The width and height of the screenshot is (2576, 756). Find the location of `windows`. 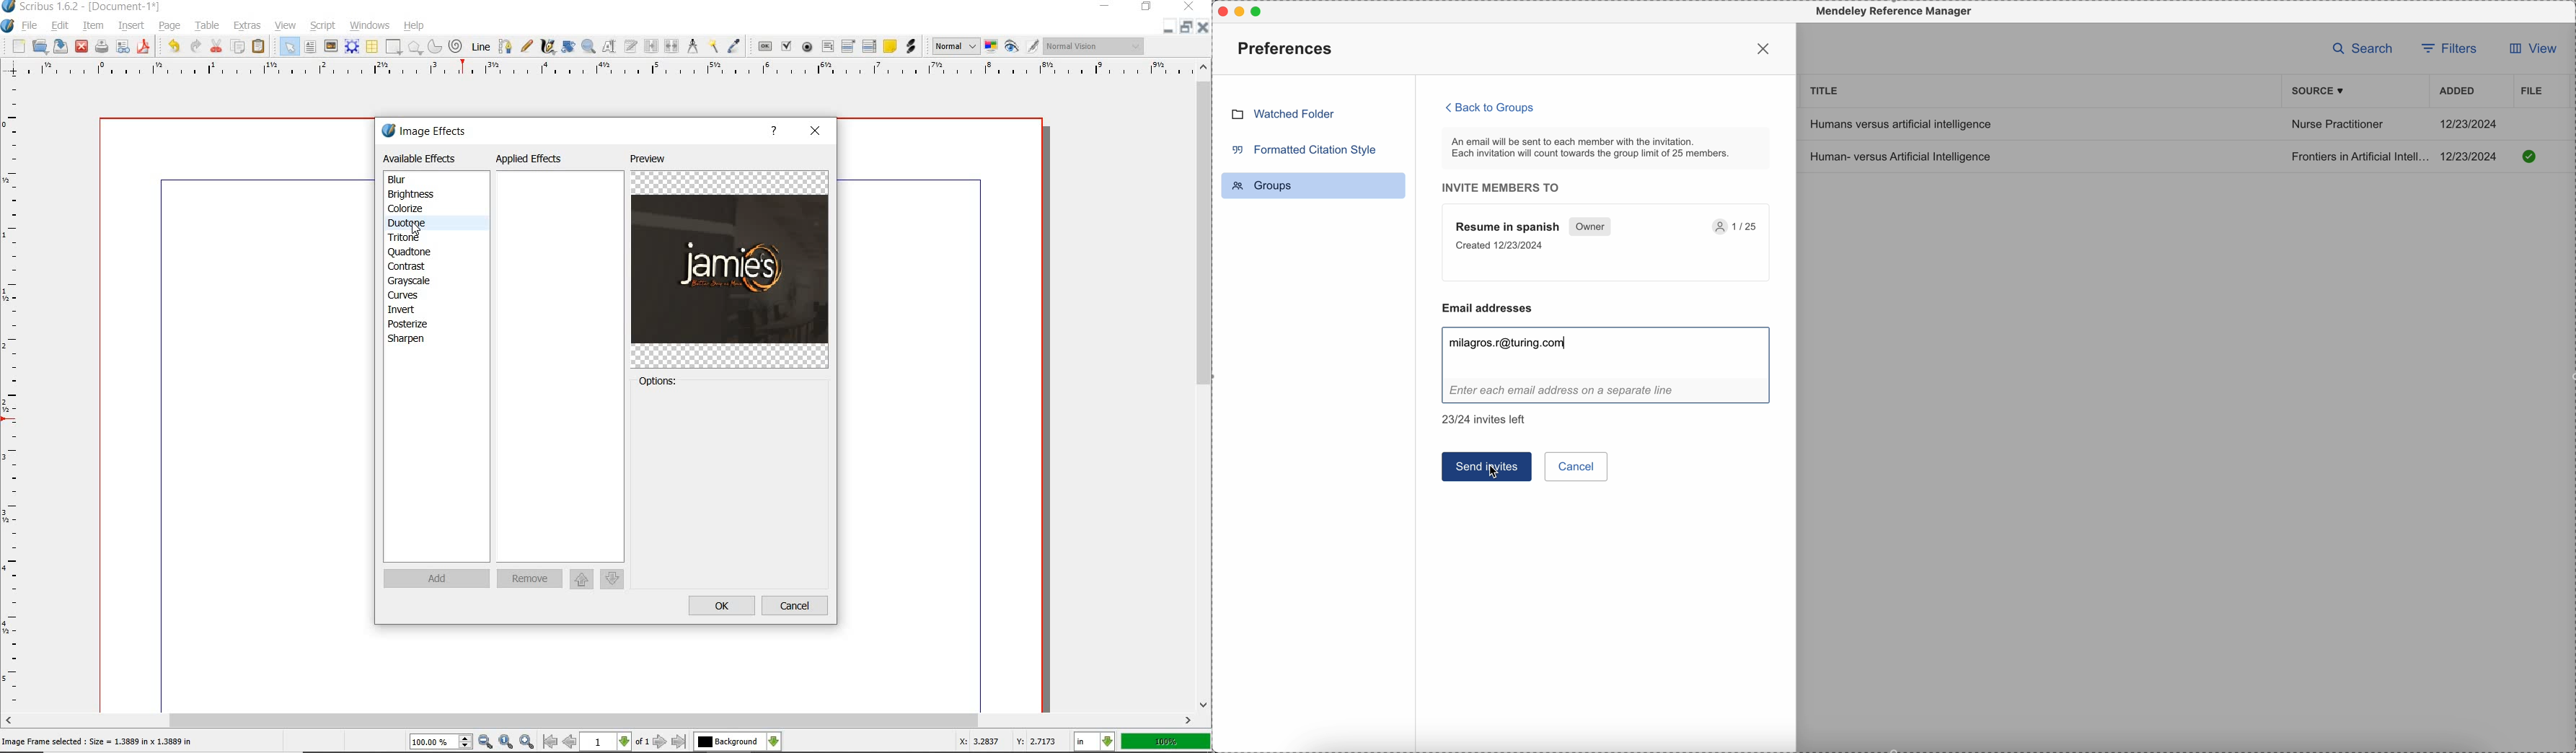

windows is located at coordinates (370, 25).